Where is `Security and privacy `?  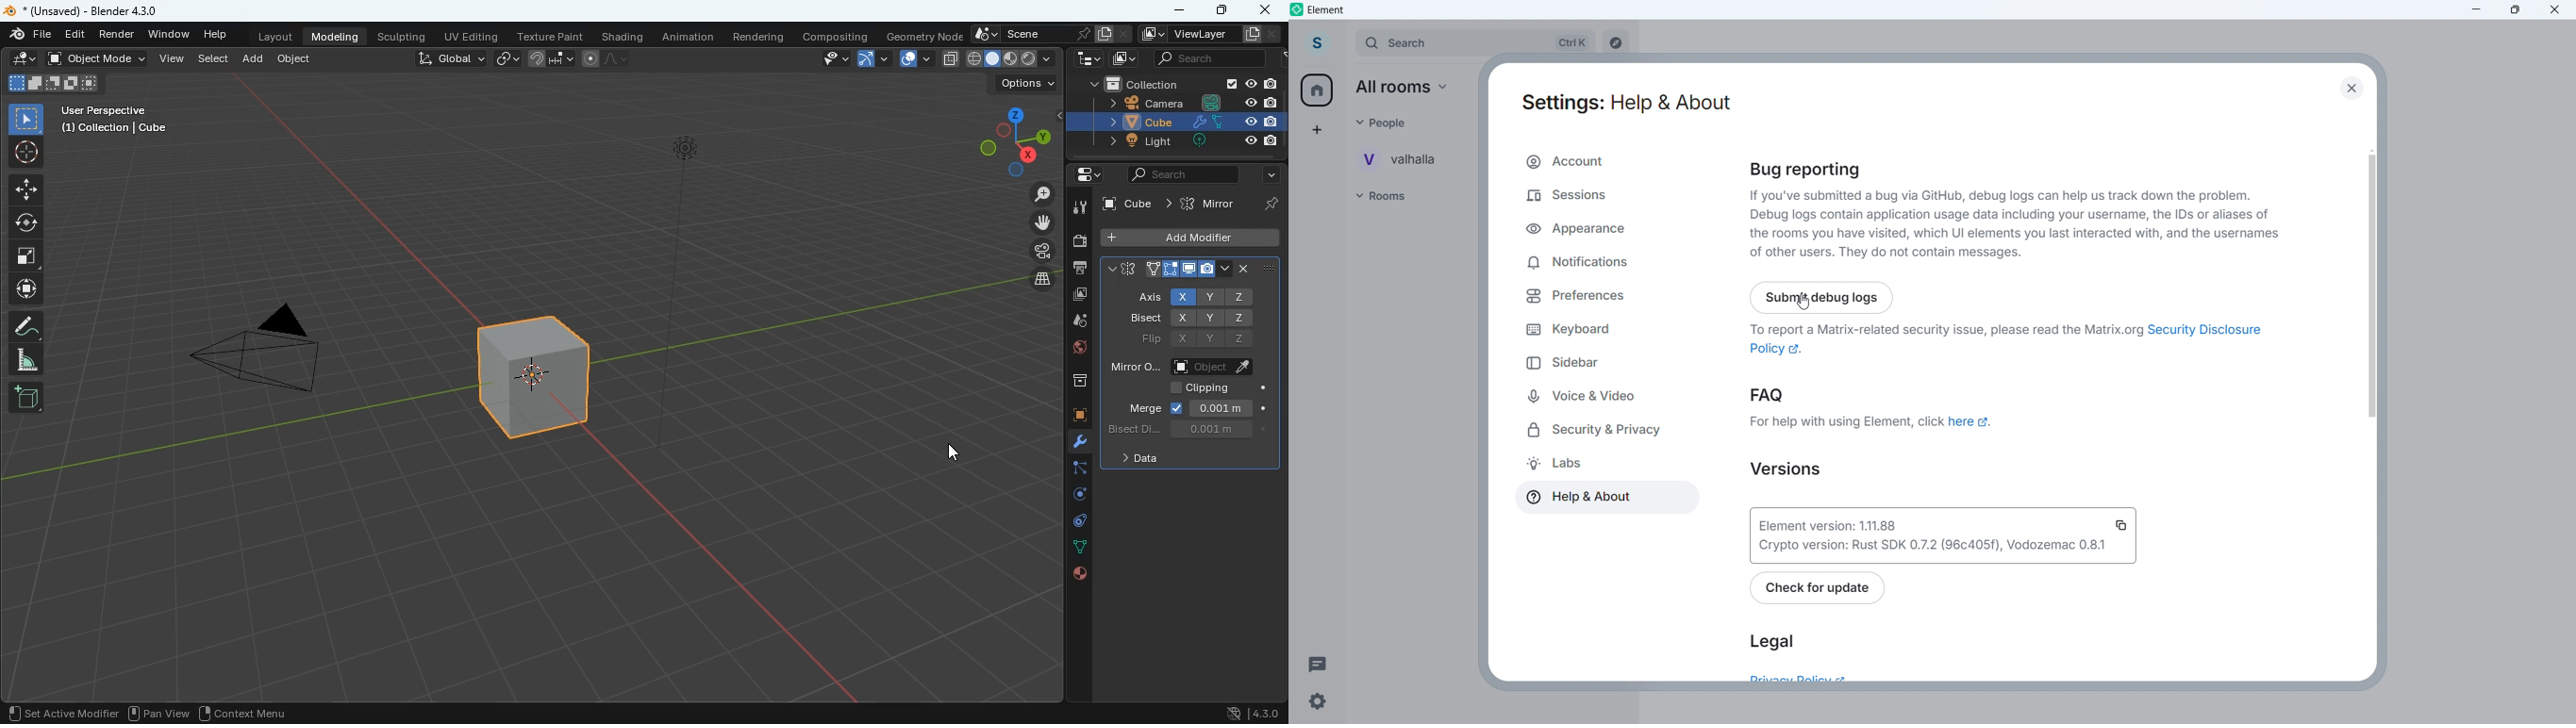
Security and privacy  is located at coordinates (1600, 430).